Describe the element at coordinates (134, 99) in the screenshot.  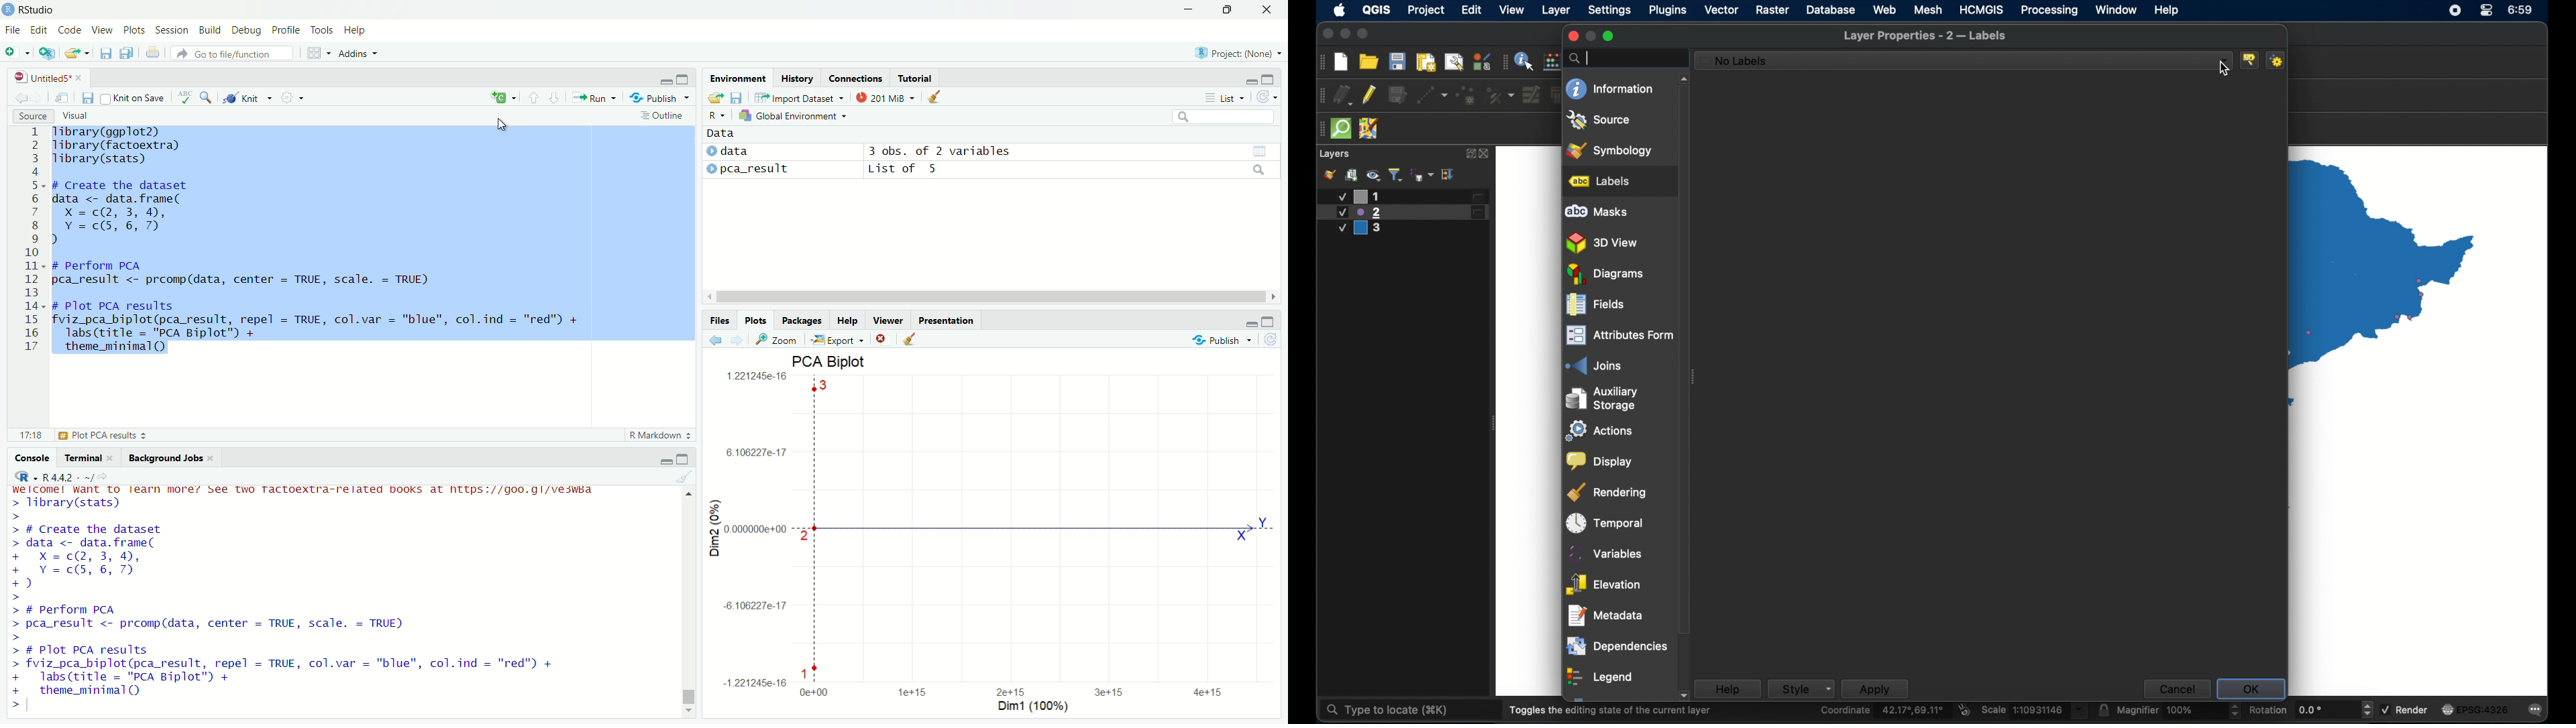
I see `source on save` at that location.